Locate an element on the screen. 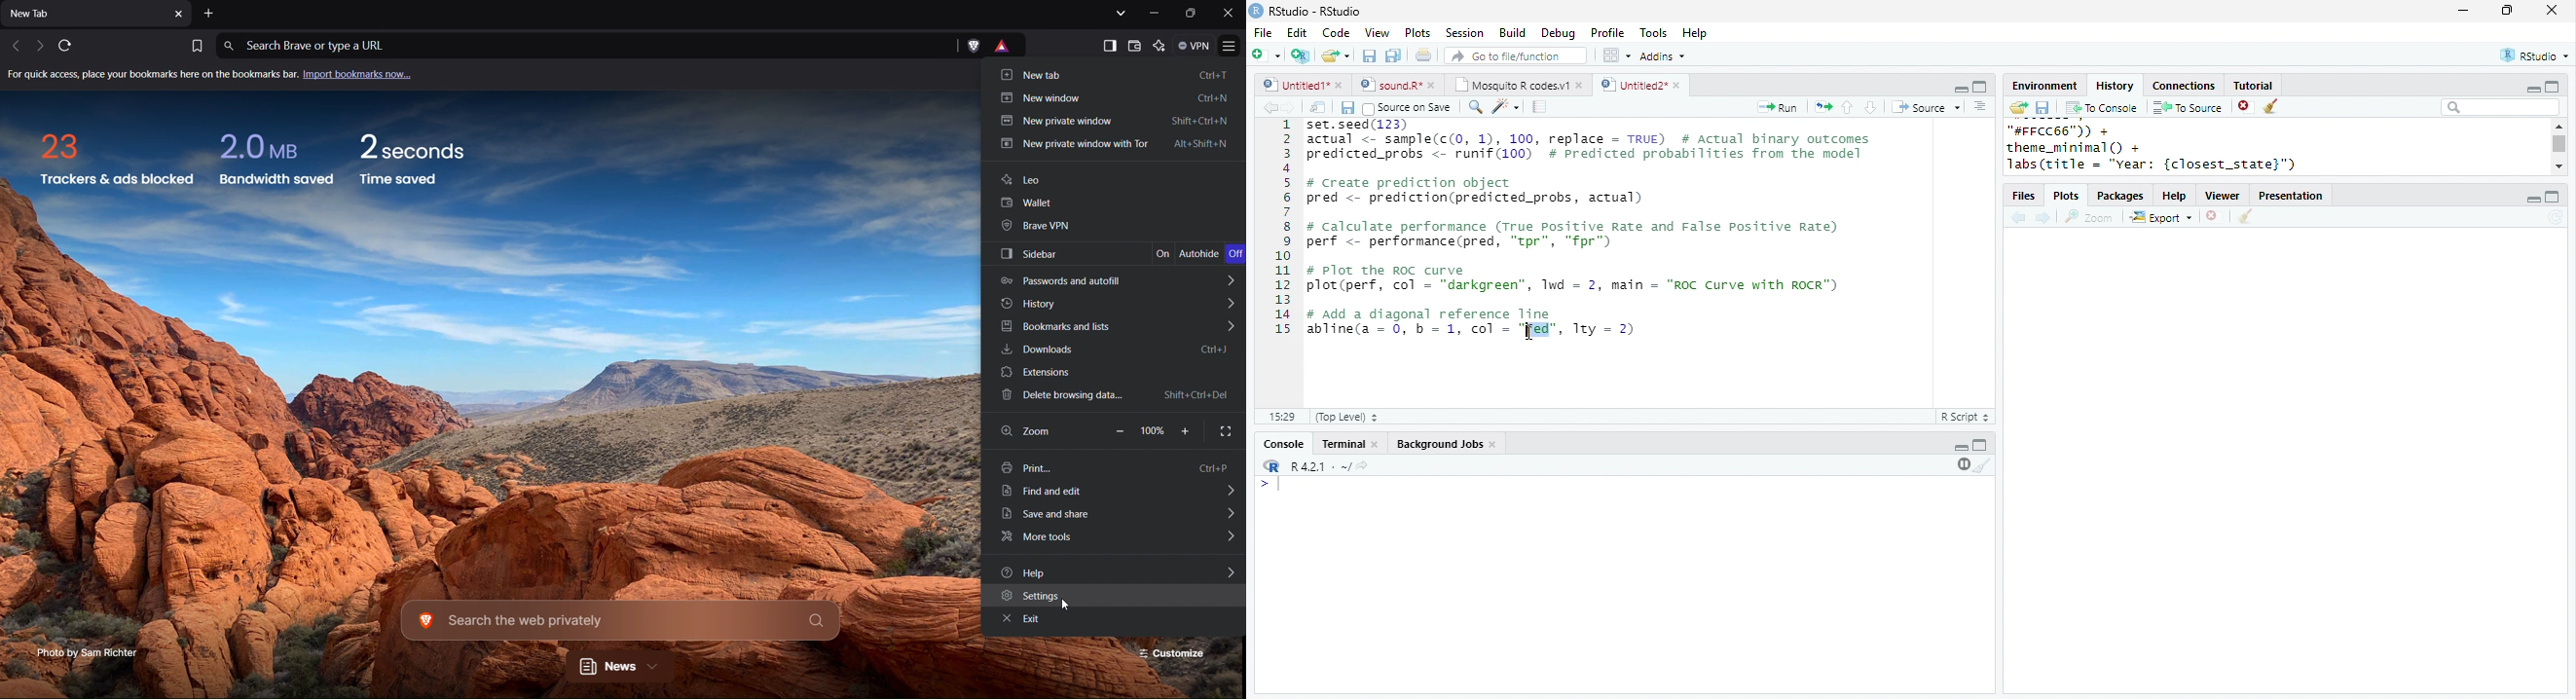 Image resolution: width=2576 pixels, height=700 pixels. maximize is located at coordinates (1980, 444).